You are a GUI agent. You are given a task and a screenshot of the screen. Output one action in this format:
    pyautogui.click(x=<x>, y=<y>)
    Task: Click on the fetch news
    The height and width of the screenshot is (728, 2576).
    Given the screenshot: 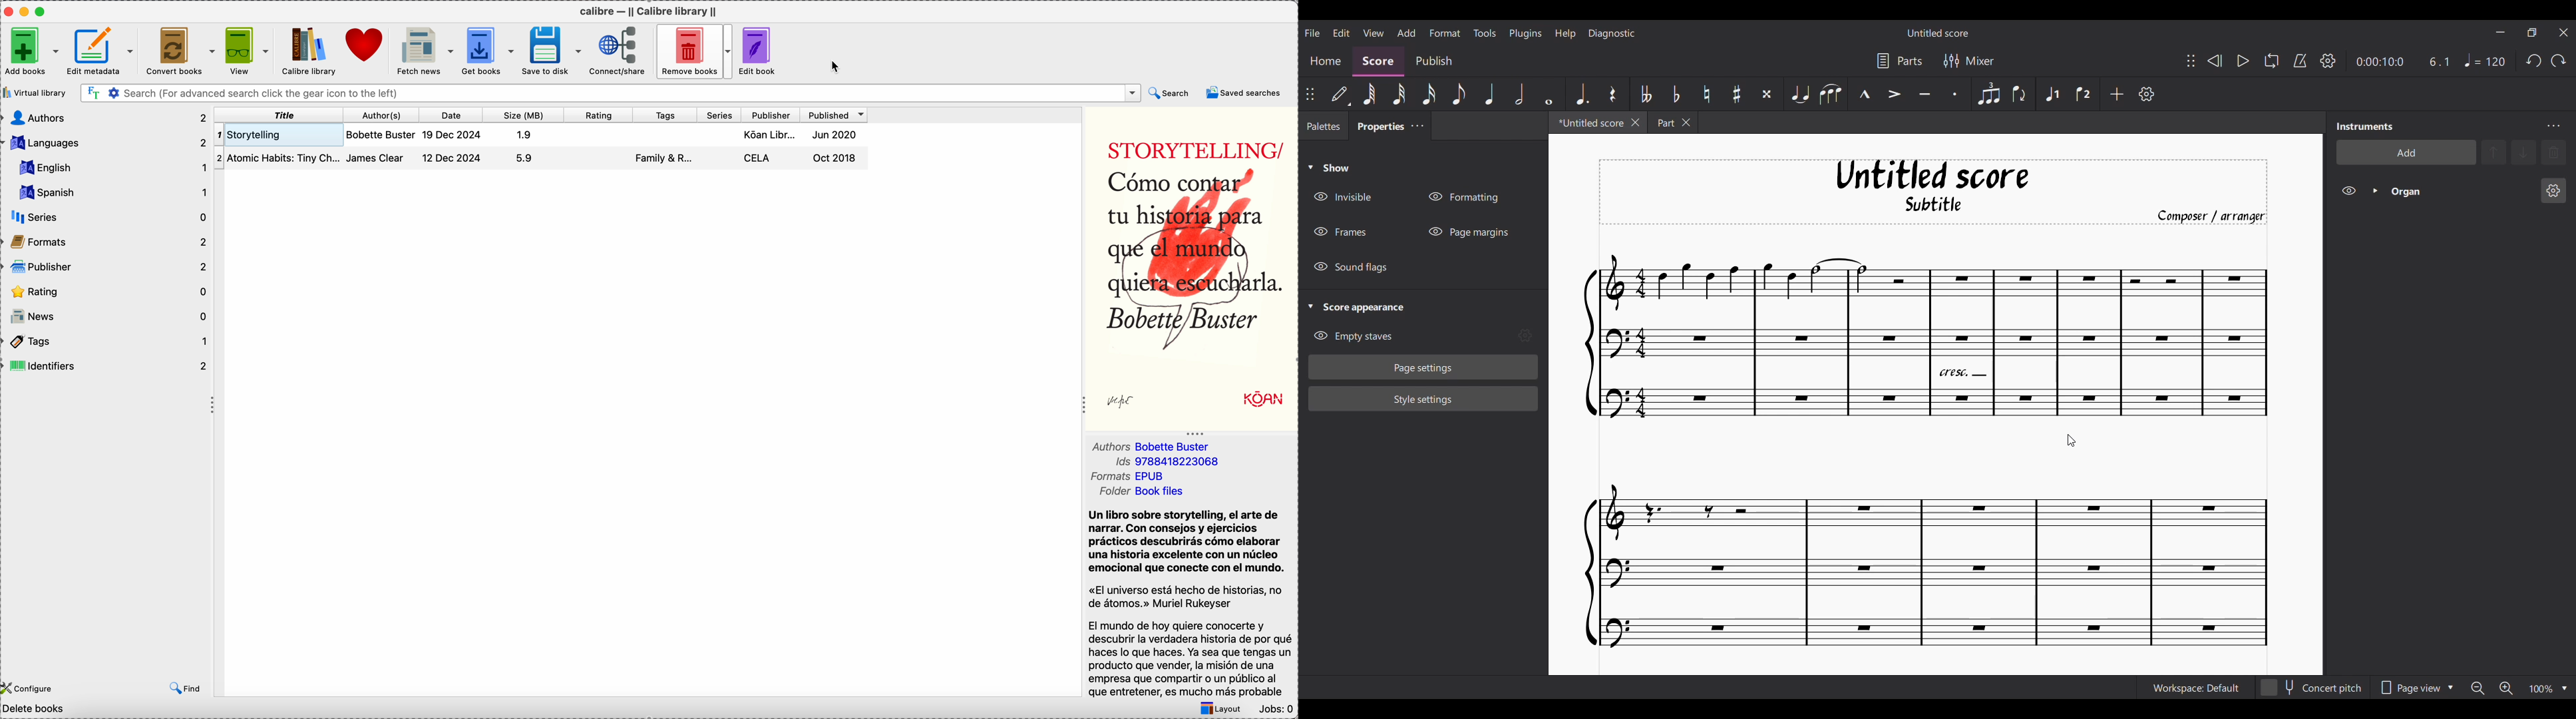 What is the action you would take?
    pyautogui.click(x=424, y=50)
    